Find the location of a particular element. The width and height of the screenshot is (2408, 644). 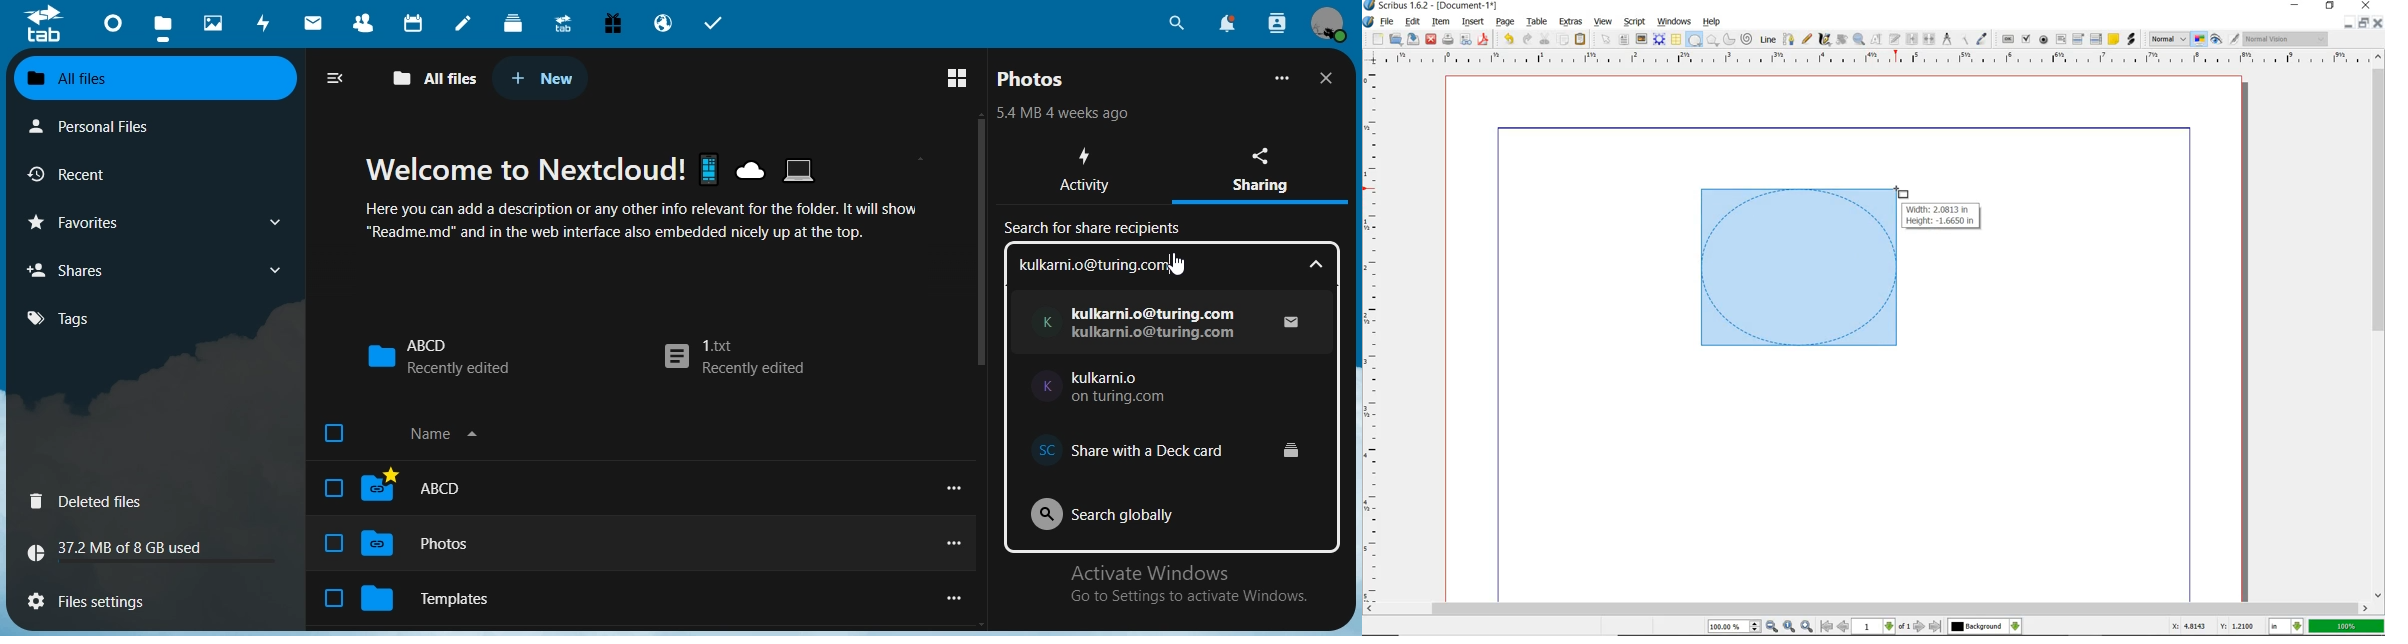

PDF COMBO BOX is located at coordinates (2078, 38).